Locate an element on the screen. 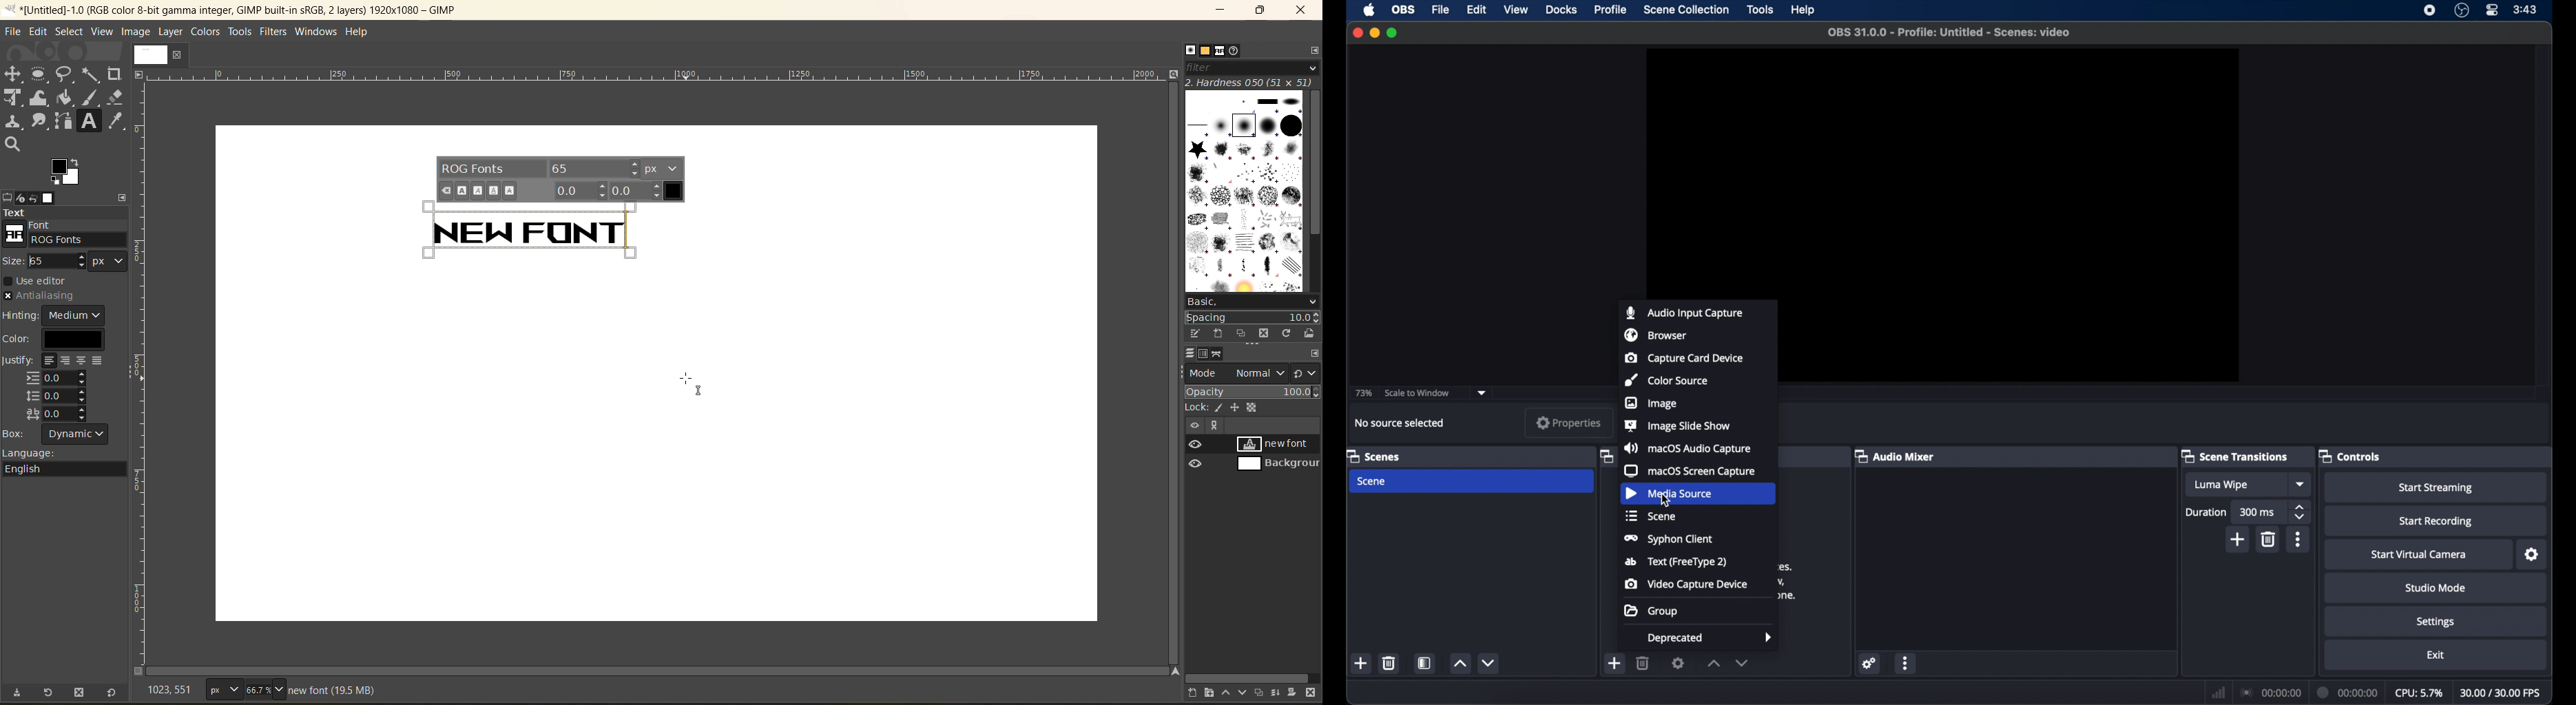  start virtual camera is located at coordinates (2418, 555).